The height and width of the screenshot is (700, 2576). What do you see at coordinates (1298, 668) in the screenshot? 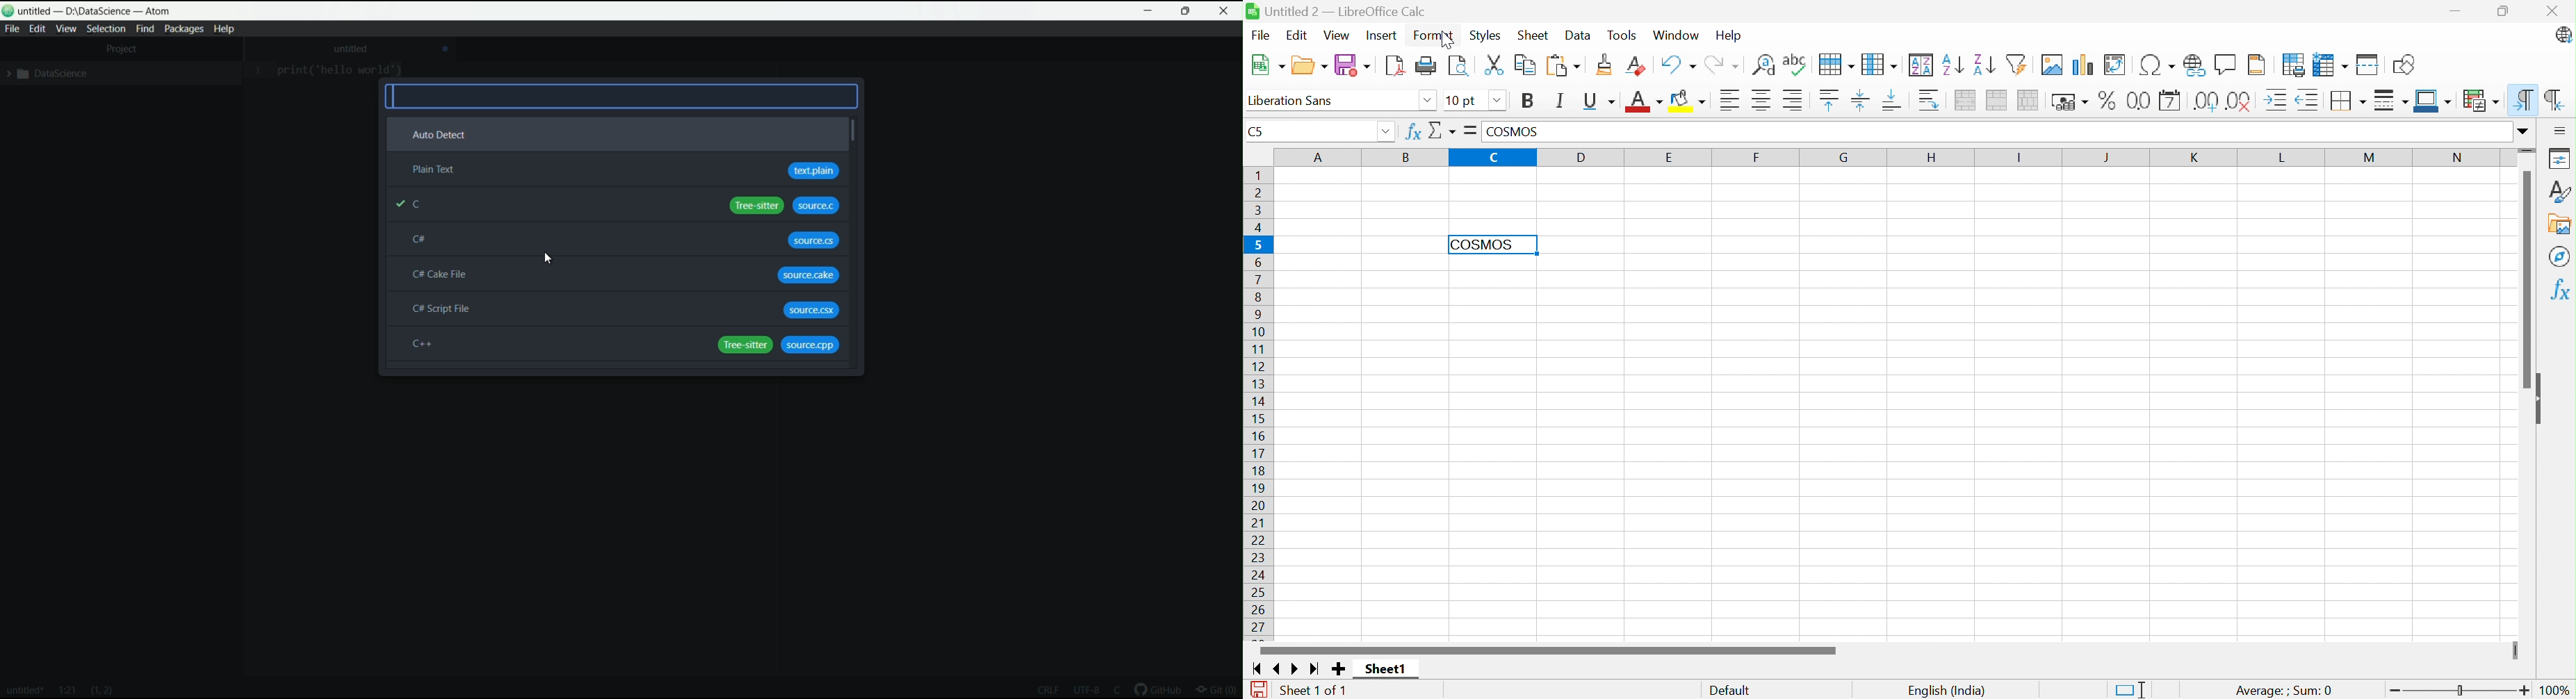
I see `Scroll to next page` at bounding box center [1298, 668].